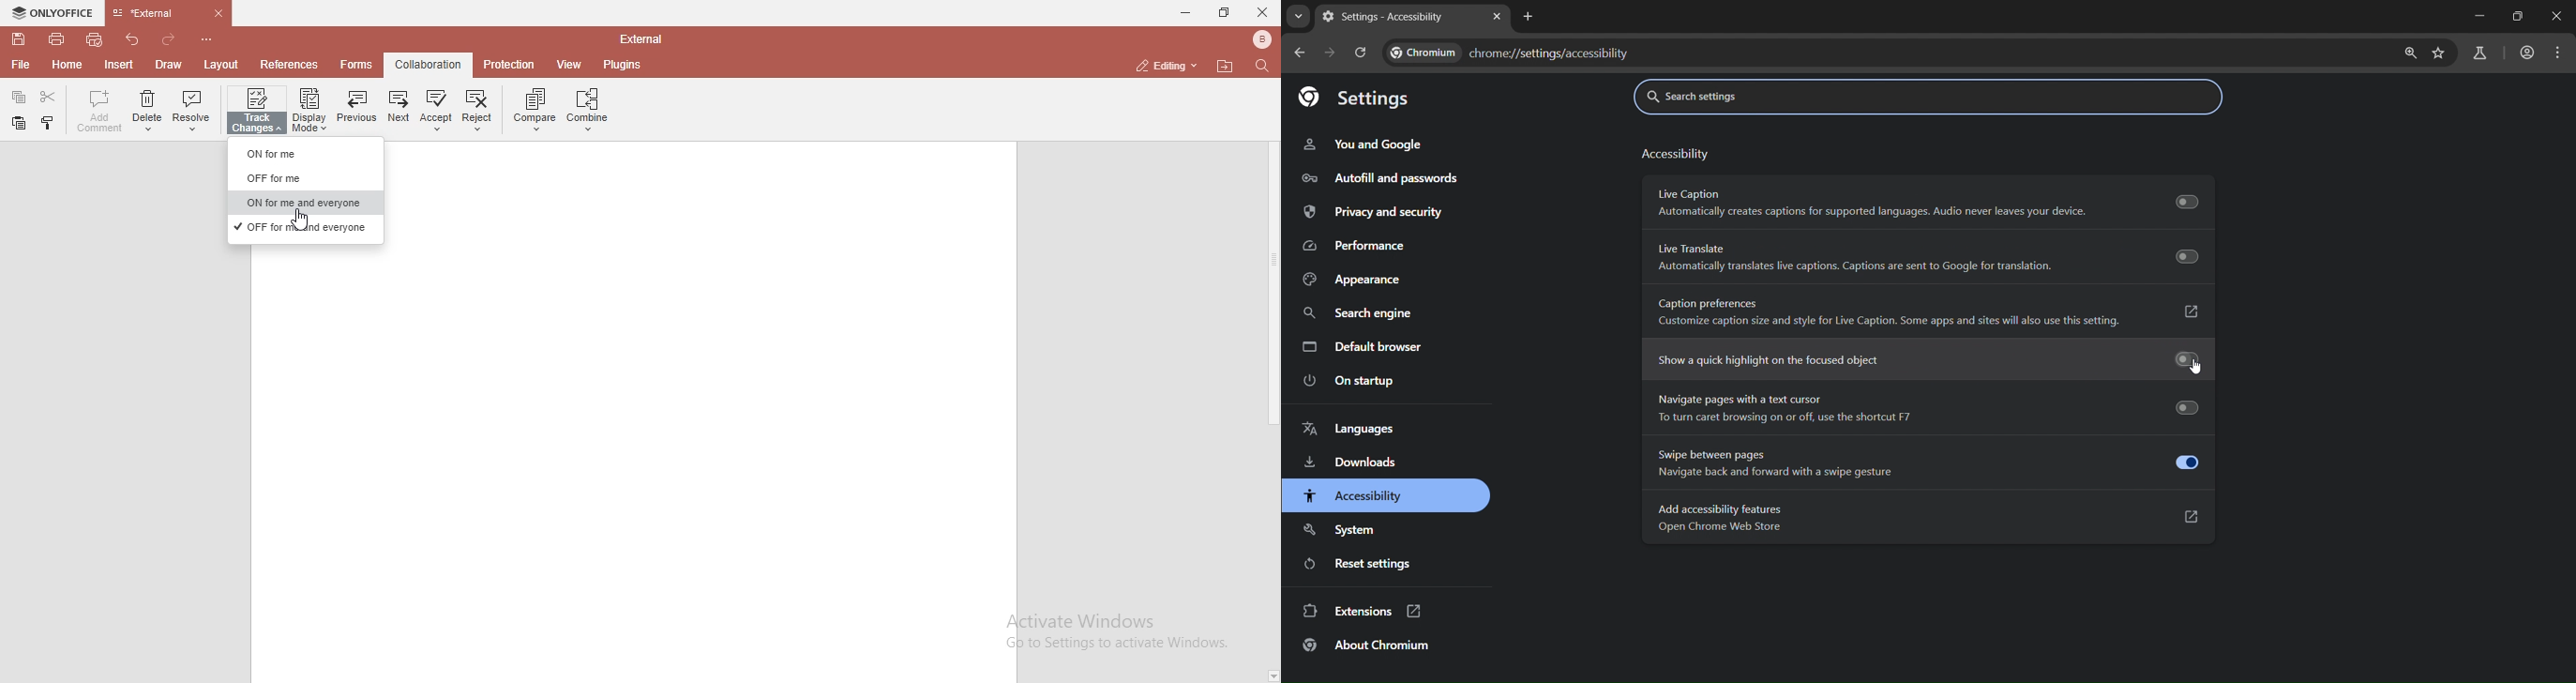 The width and height of the screenshot is (2576, 700). Describe the element at coordinates (302, 154) in the screenshot. I see `on for me` at that location.